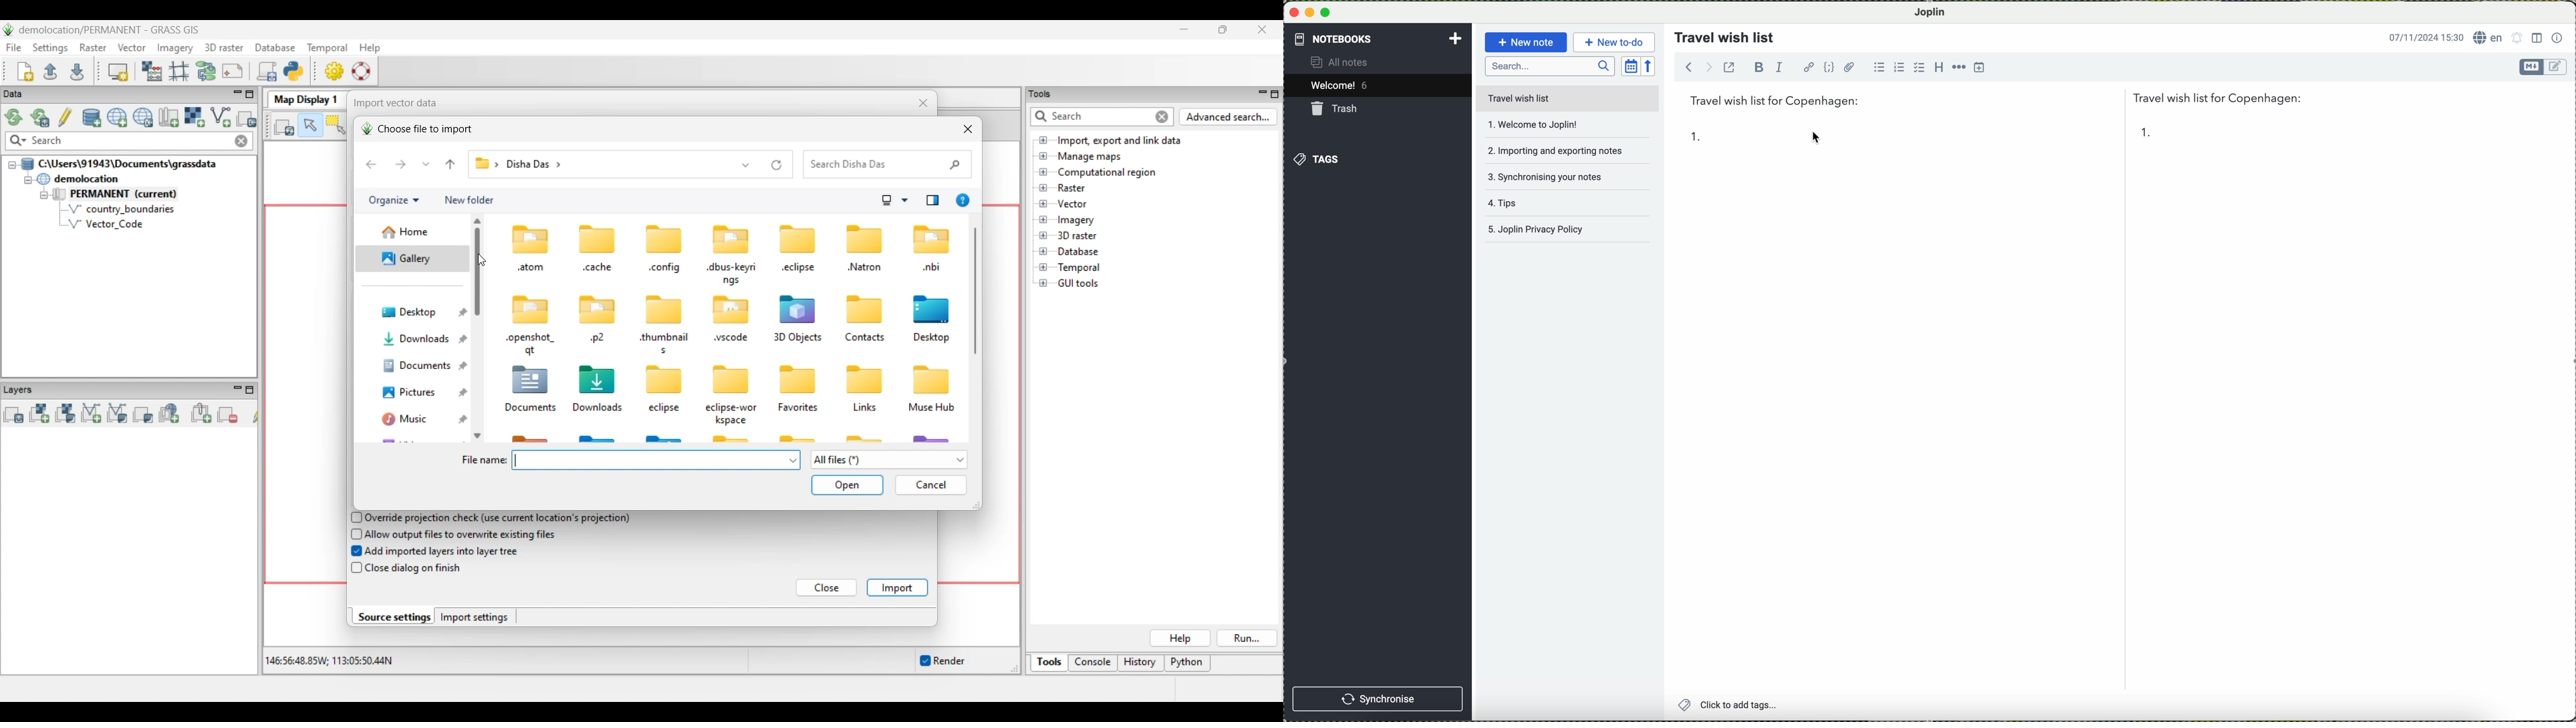 The image size is (2576, 728). What do you see at coordinates (1808, 67) in the screenshot?
I see `hyperlink` at bounding box center [1808, 67].